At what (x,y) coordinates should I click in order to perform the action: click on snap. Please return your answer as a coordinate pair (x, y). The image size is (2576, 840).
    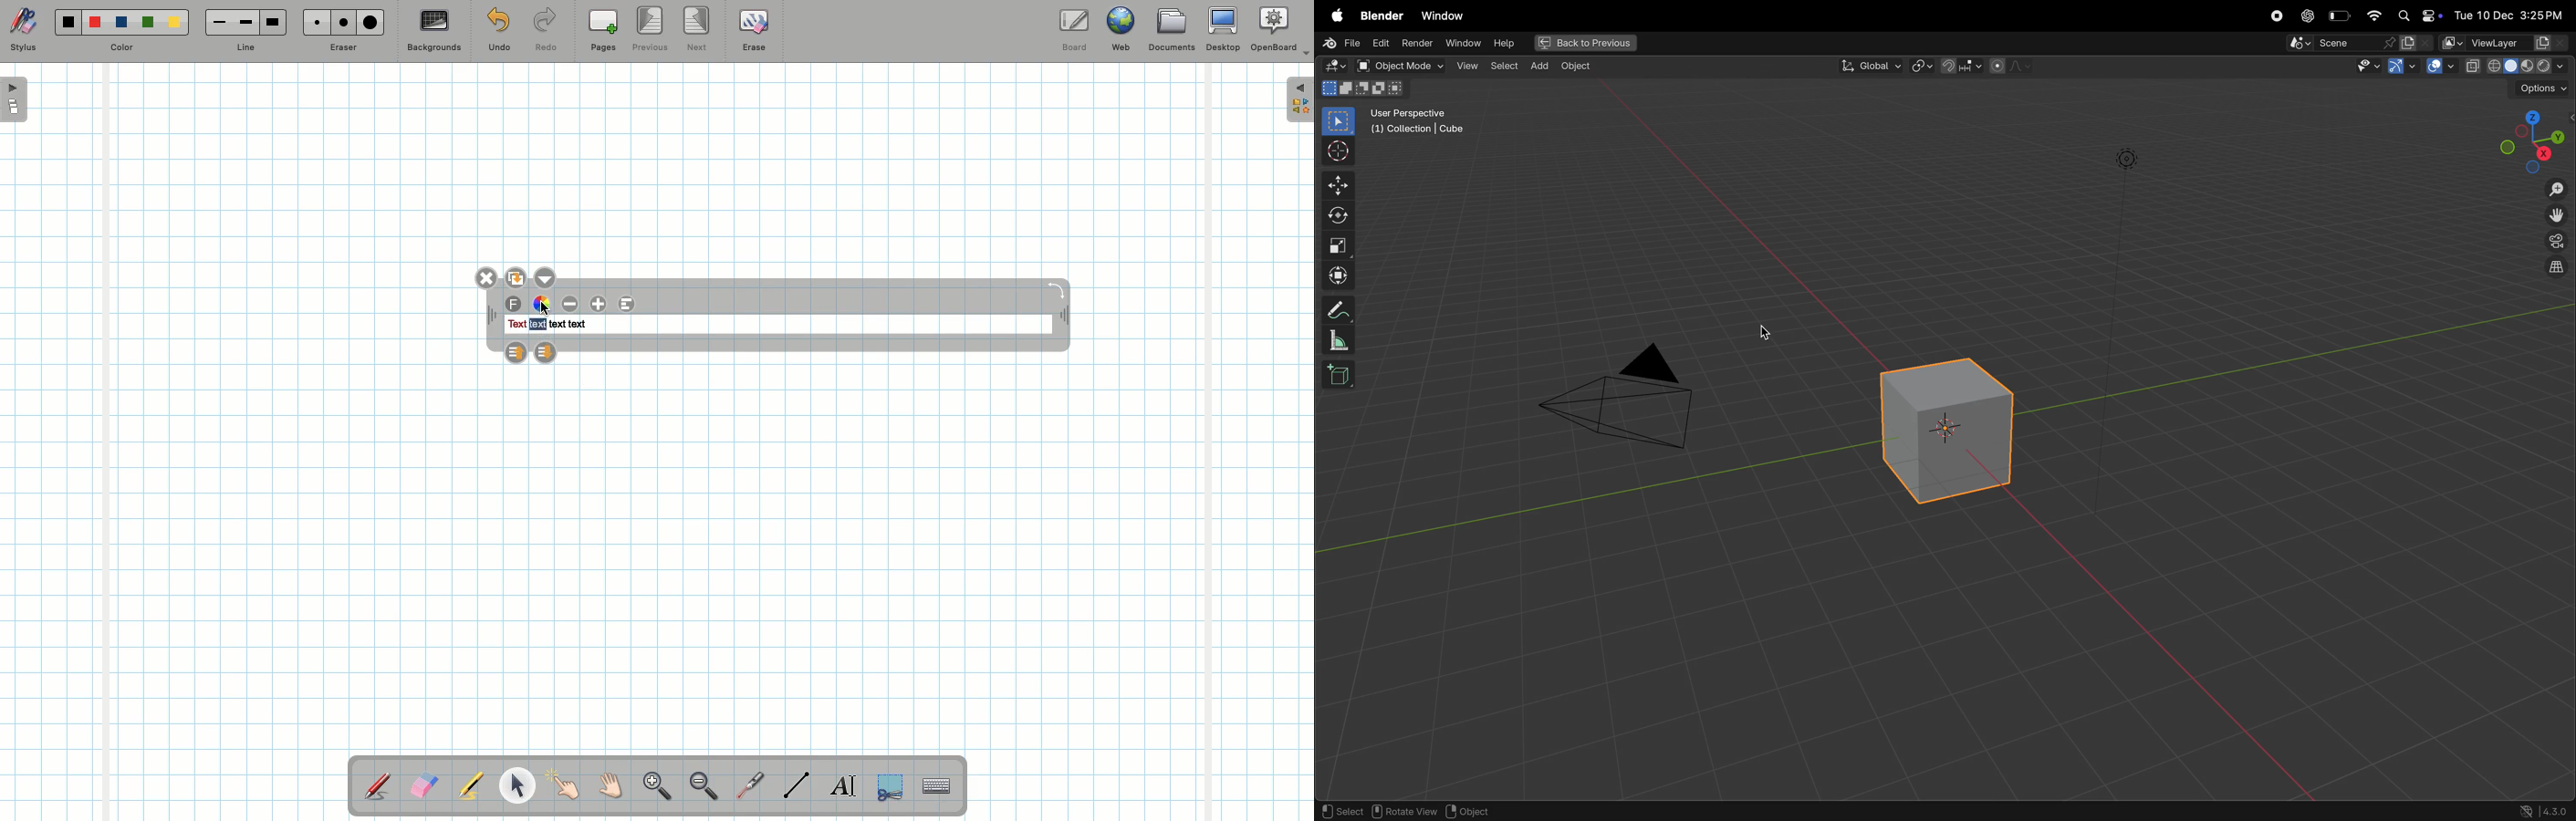
    Looking at the image, I should click on (1961, 67).